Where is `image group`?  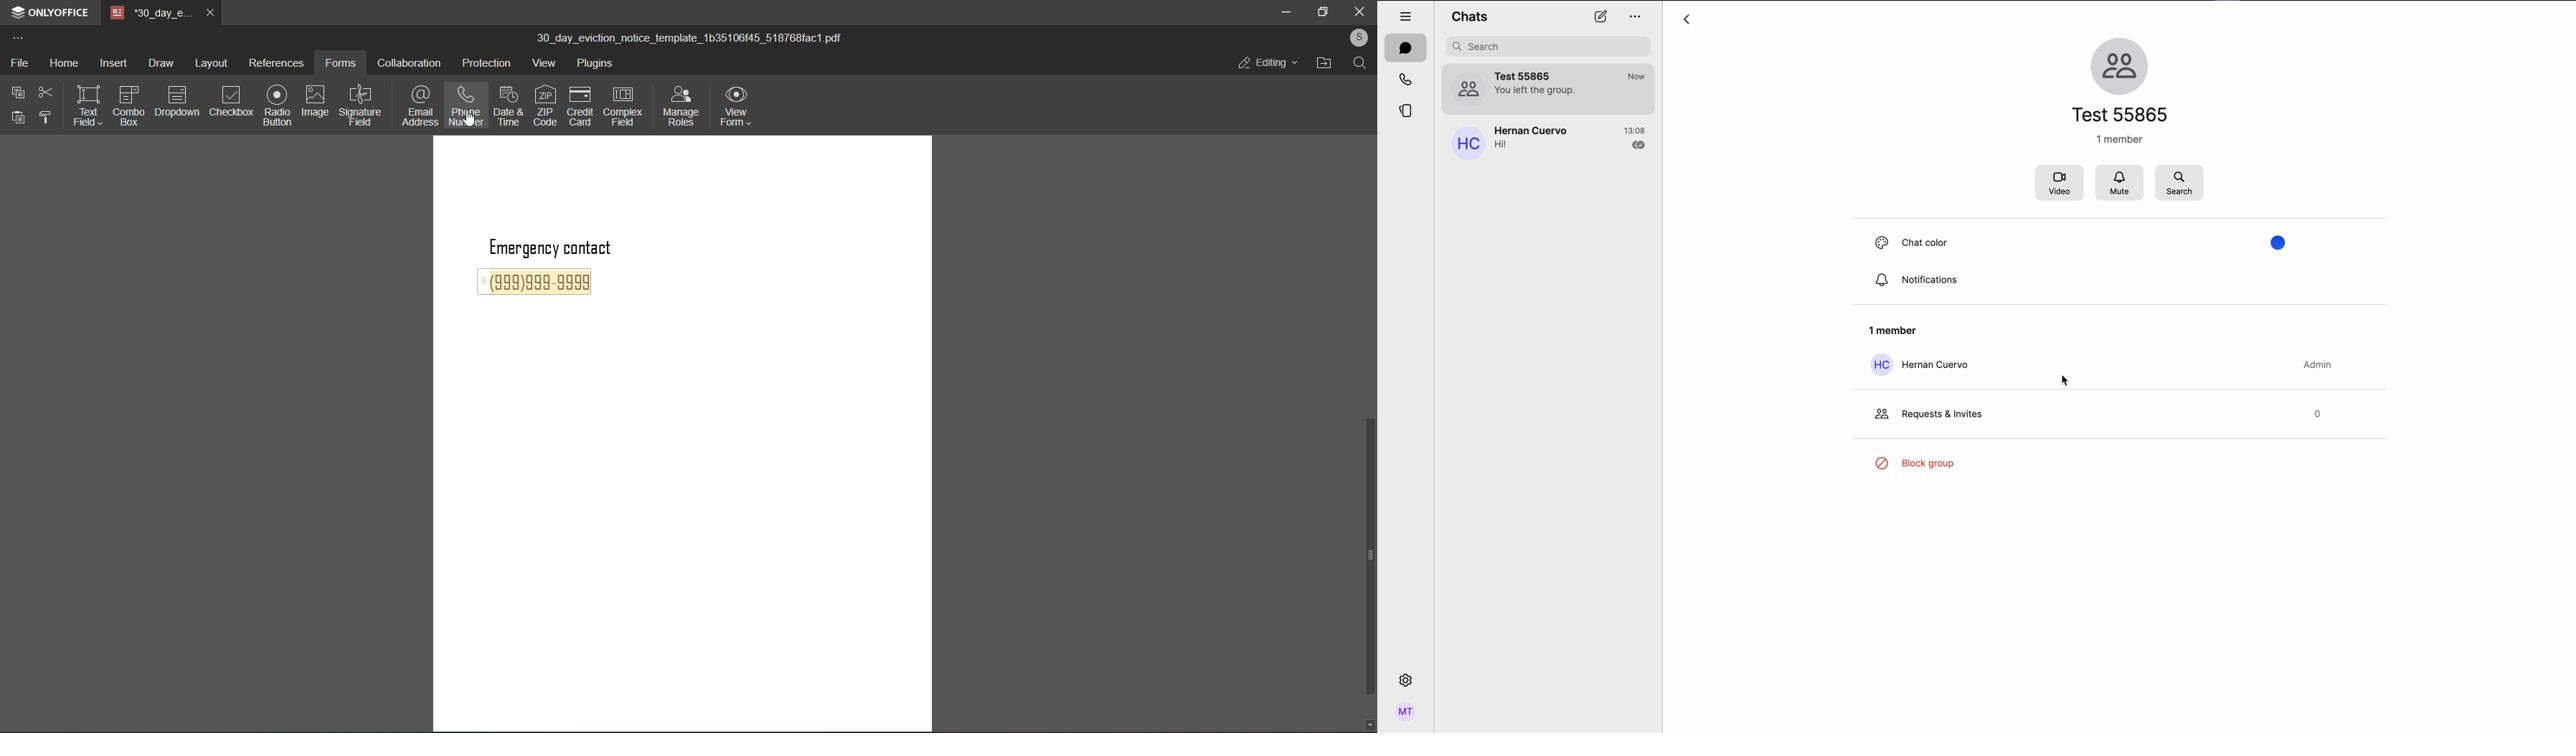 image group is located at coordinates (2122, 65).